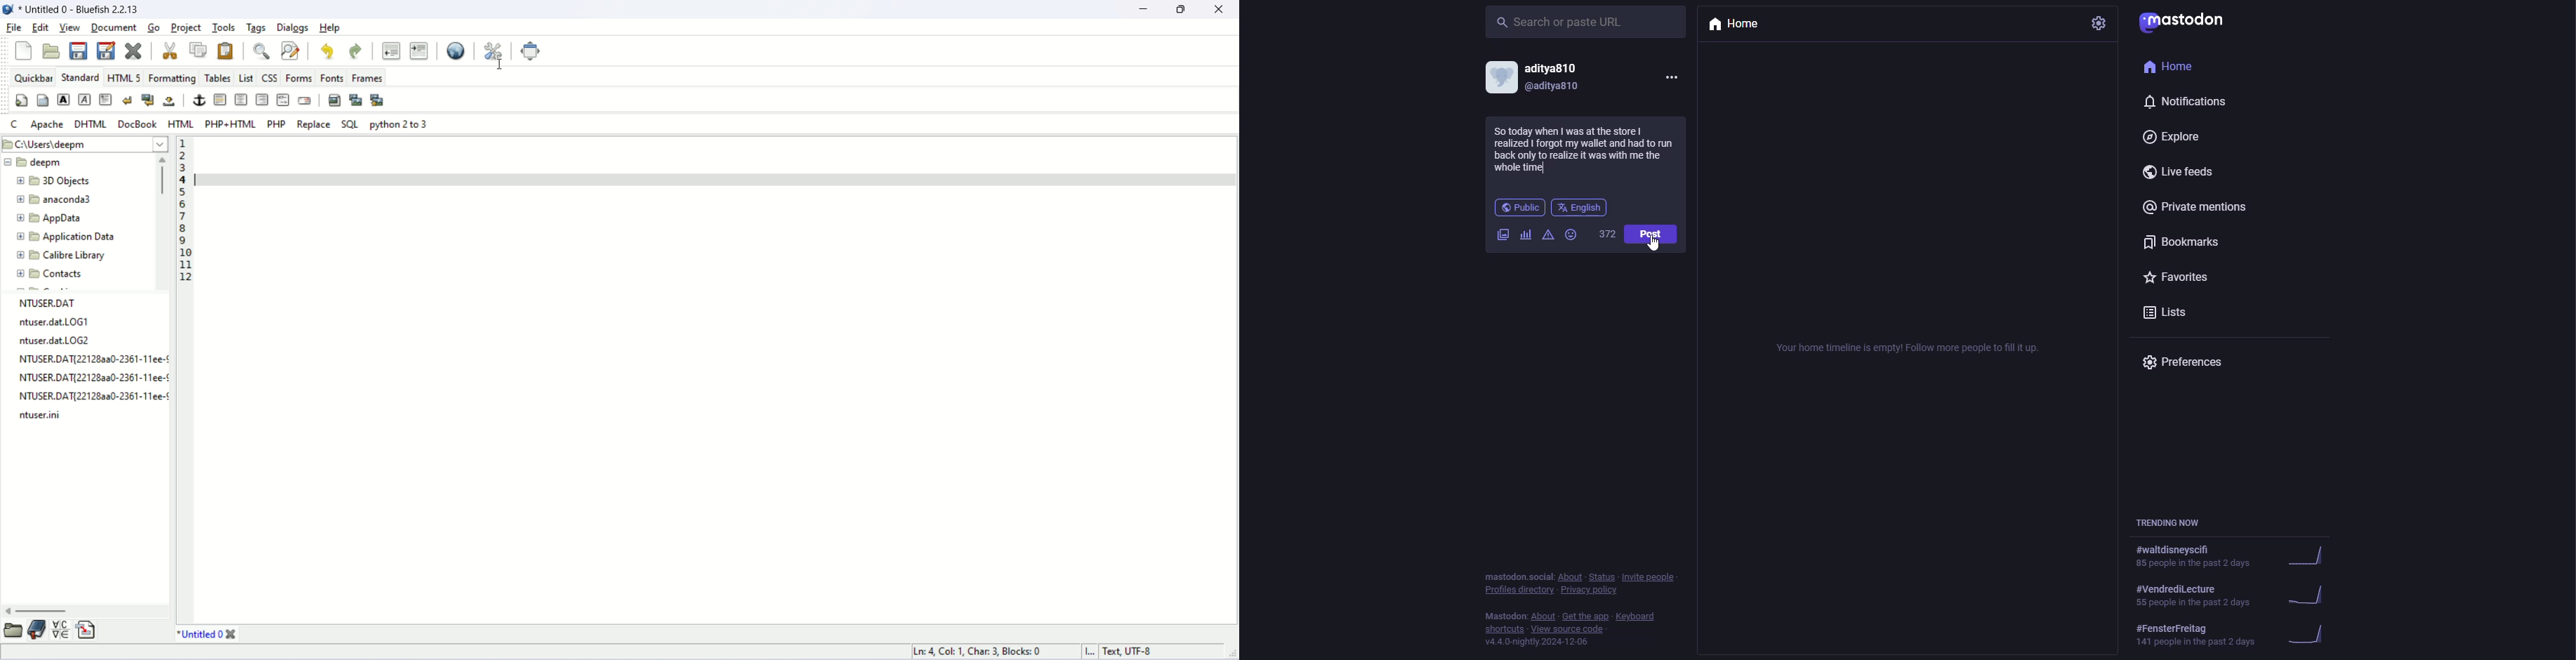 The image size is (2576, 672). I want to click on HTML, so click(181, 124).